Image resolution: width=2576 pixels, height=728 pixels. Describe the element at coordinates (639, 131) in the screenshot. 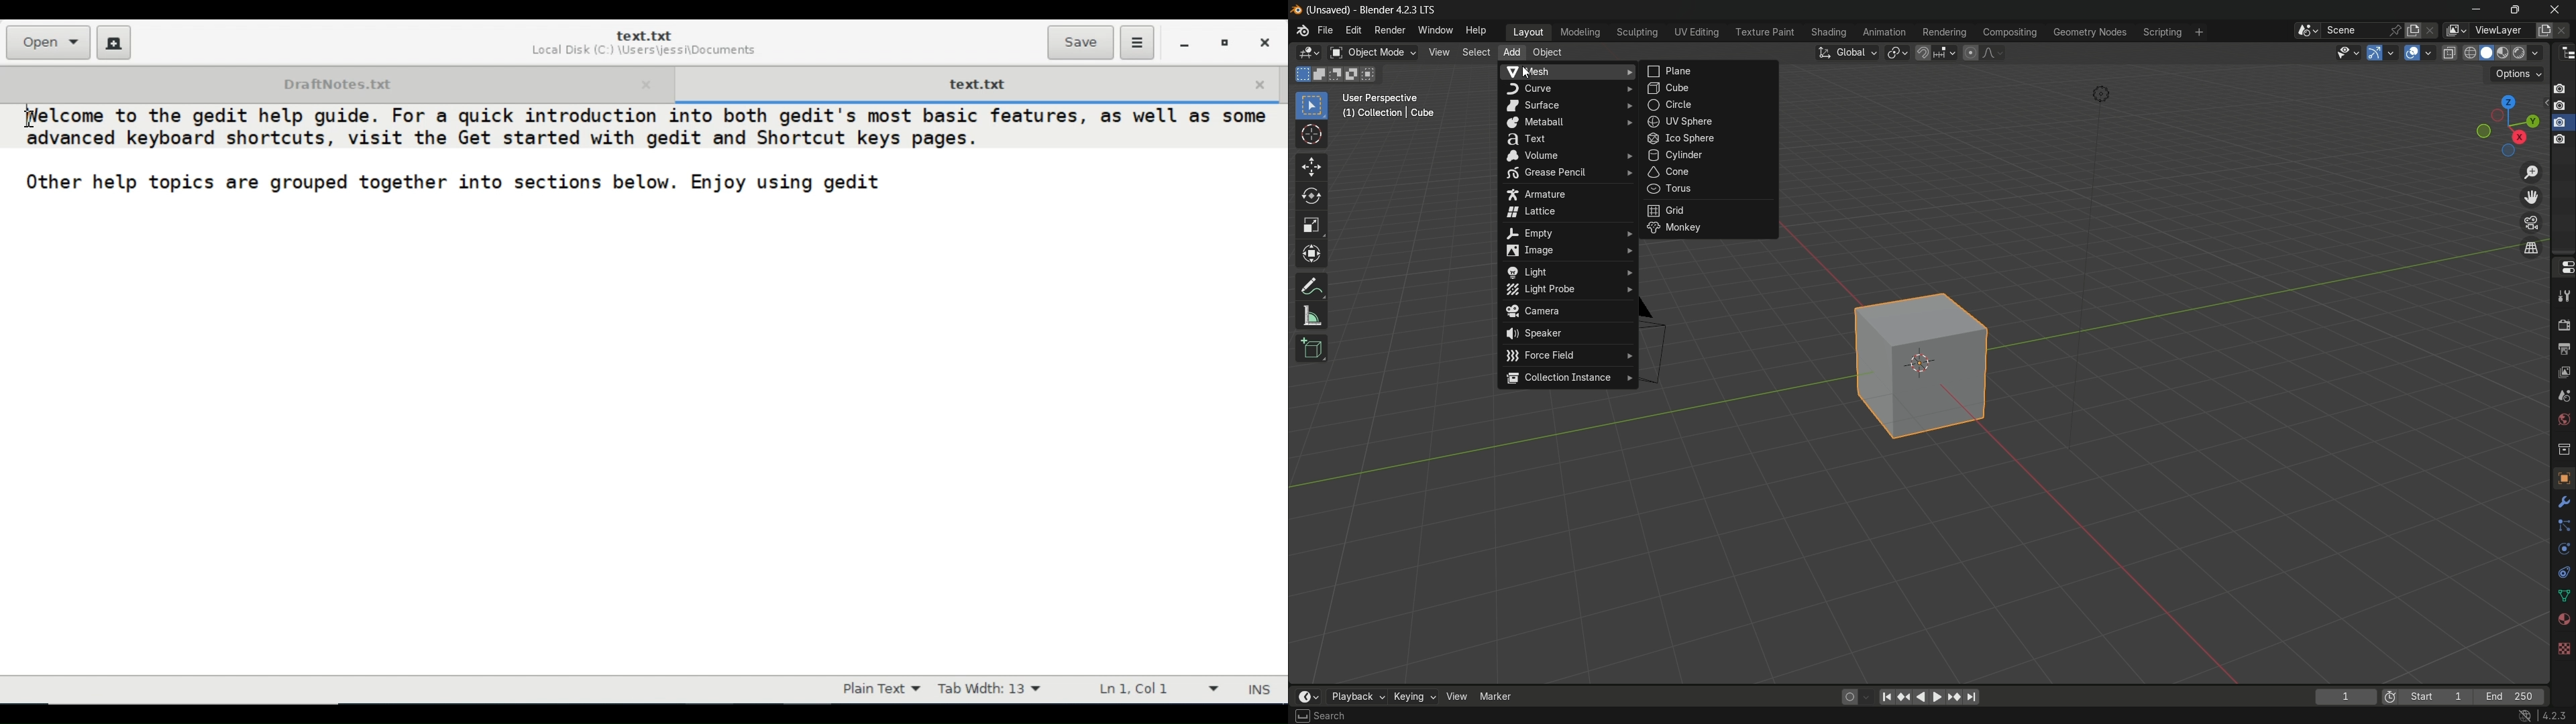

I see `Nelcome to the gedit help guide. For a quick introduction into both gedit's most basic features, as well as some
advanced keyboard shortcuts, visit the Get started with gedit and Shortcut keys pages.` at that location.